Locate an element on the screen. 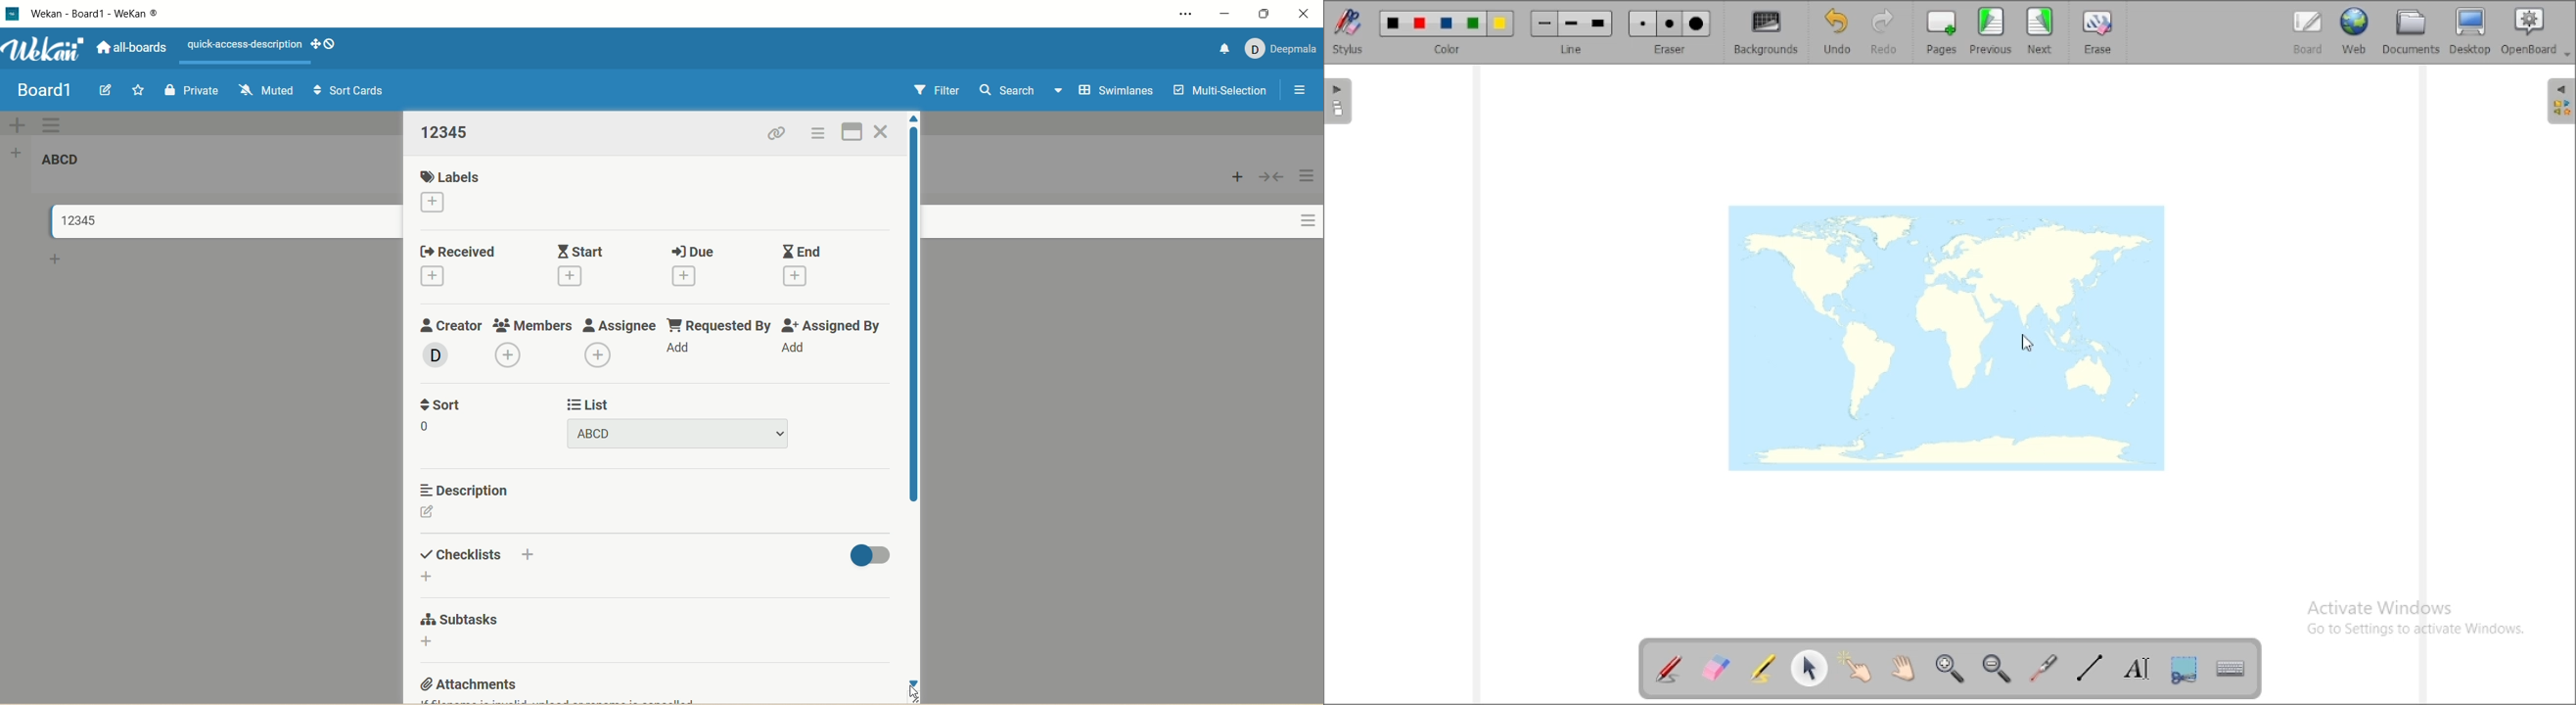 The image size is (2576, 728). add is located at coordinates (795, 350).